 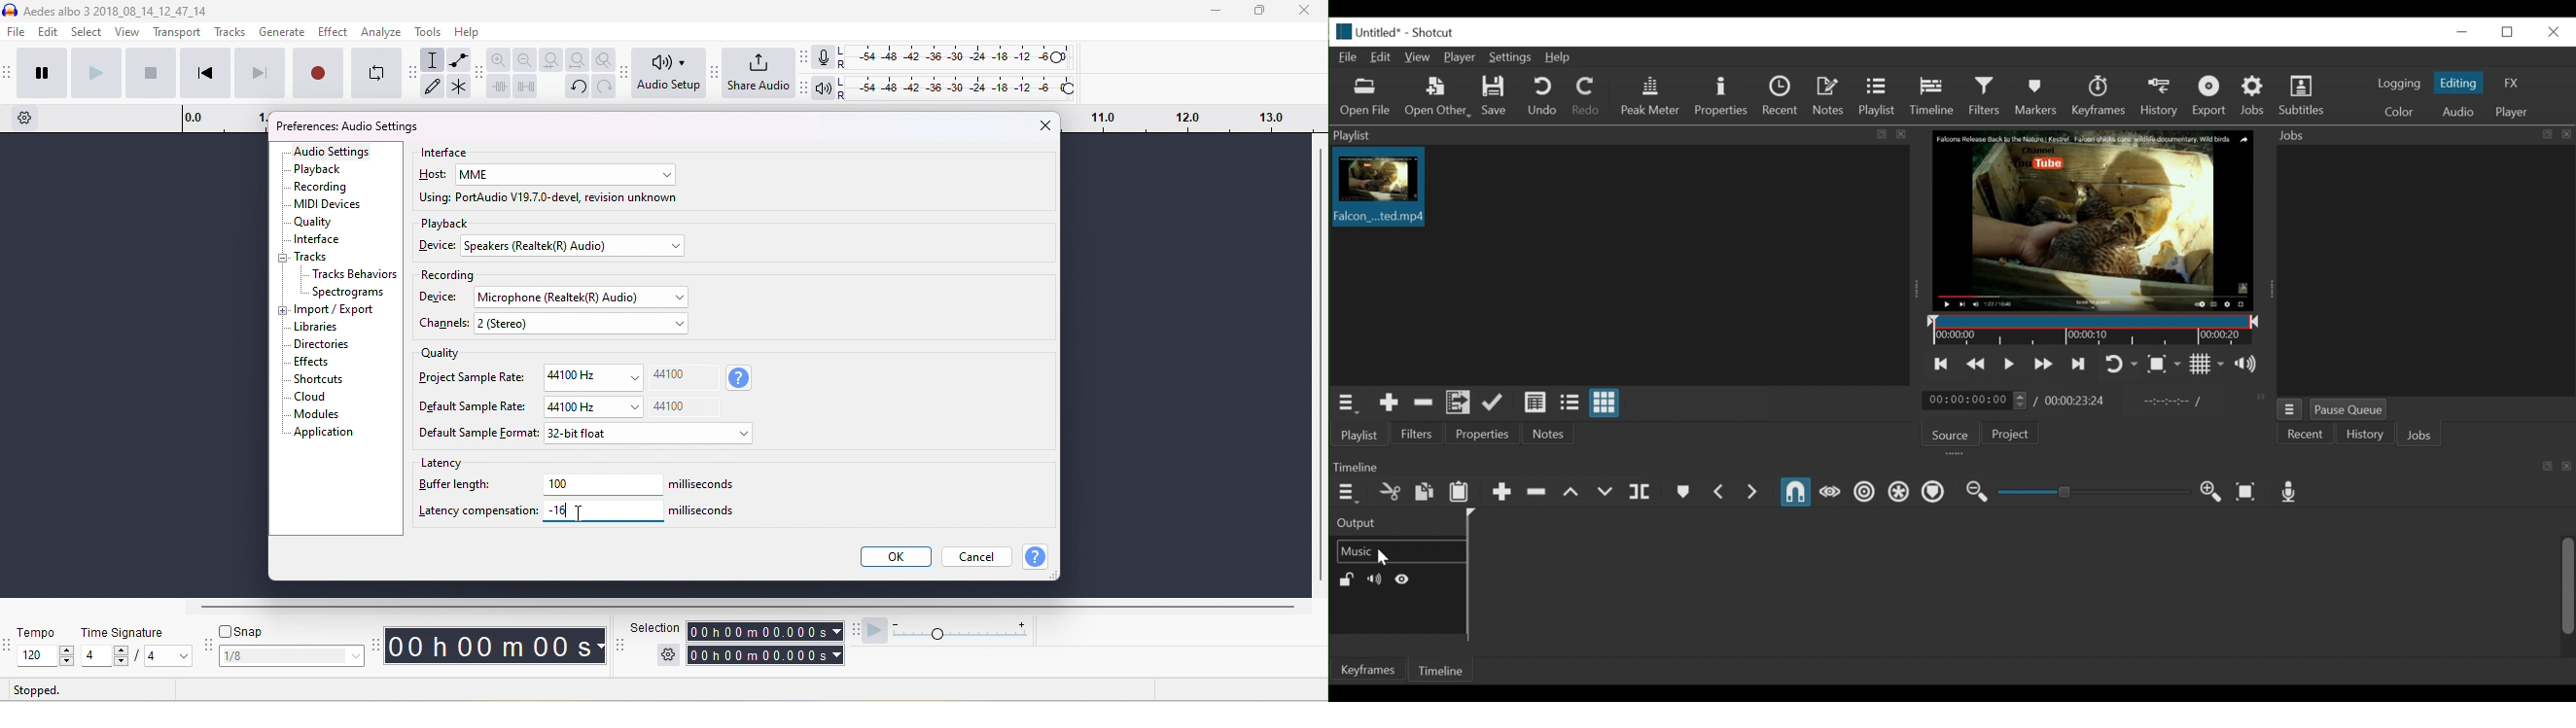 What do you see at coordinates (315, 414) in the screenshot?
I see `modules` at bounding box center [315, 414].